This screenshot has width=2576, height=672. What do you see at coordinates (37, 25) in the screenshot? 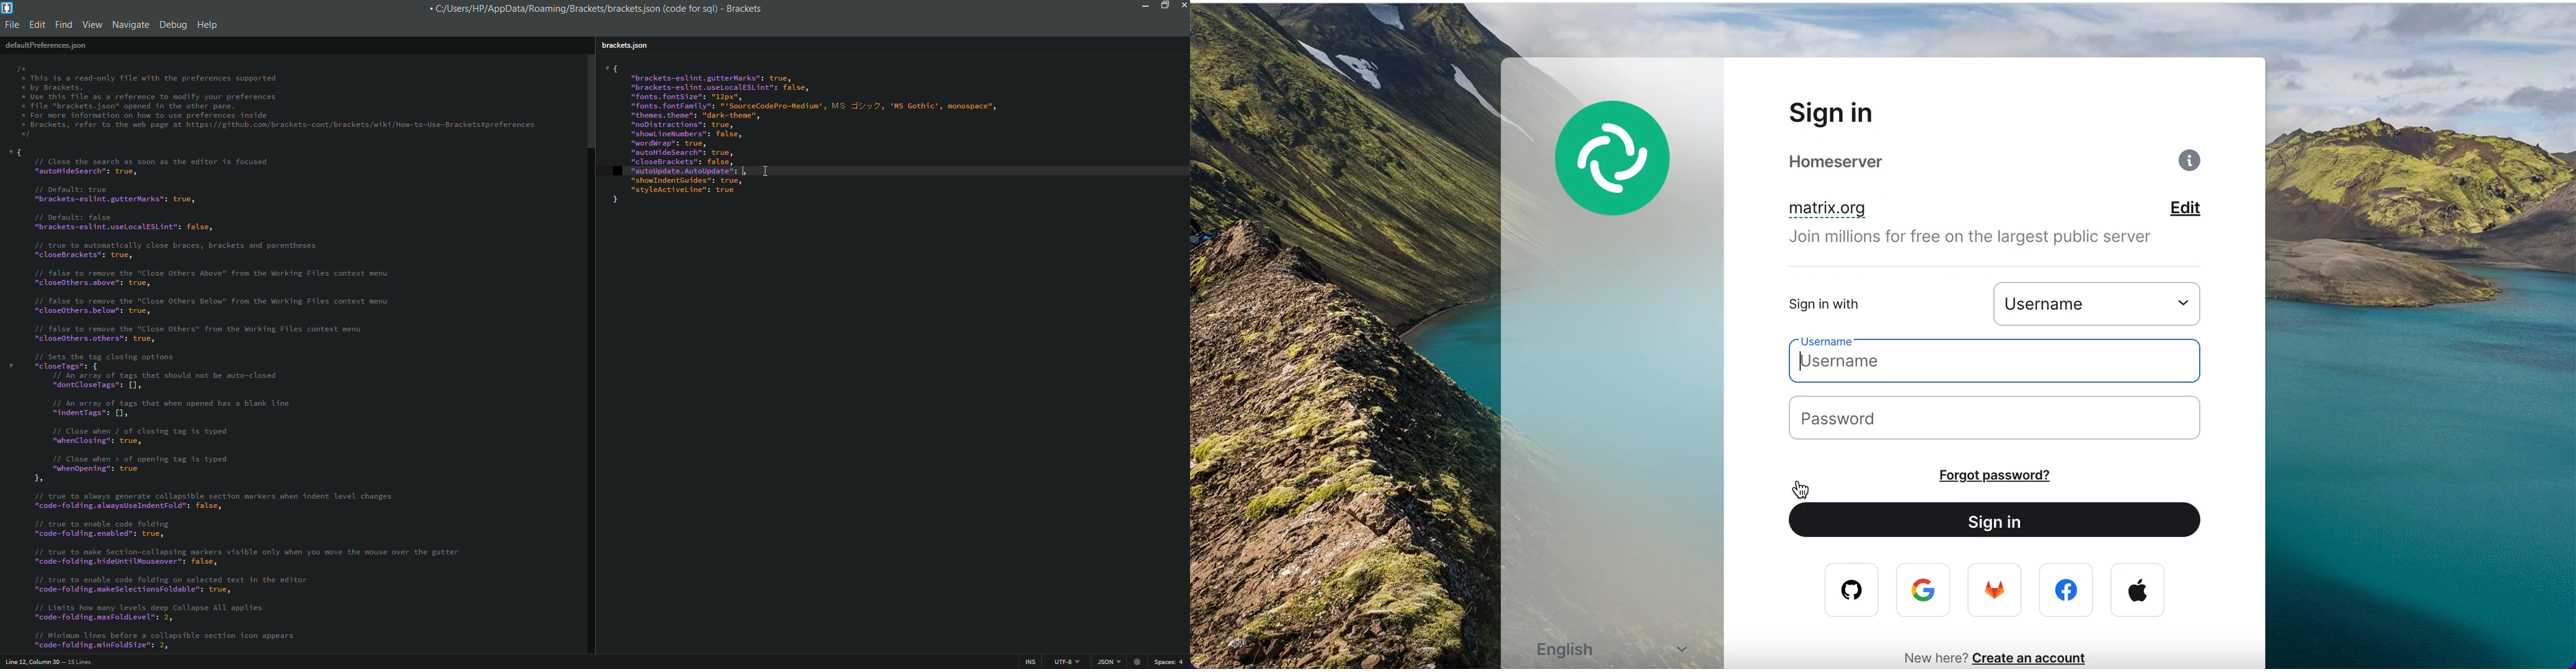
I see `edit menu` at bounding box center [37, 25].